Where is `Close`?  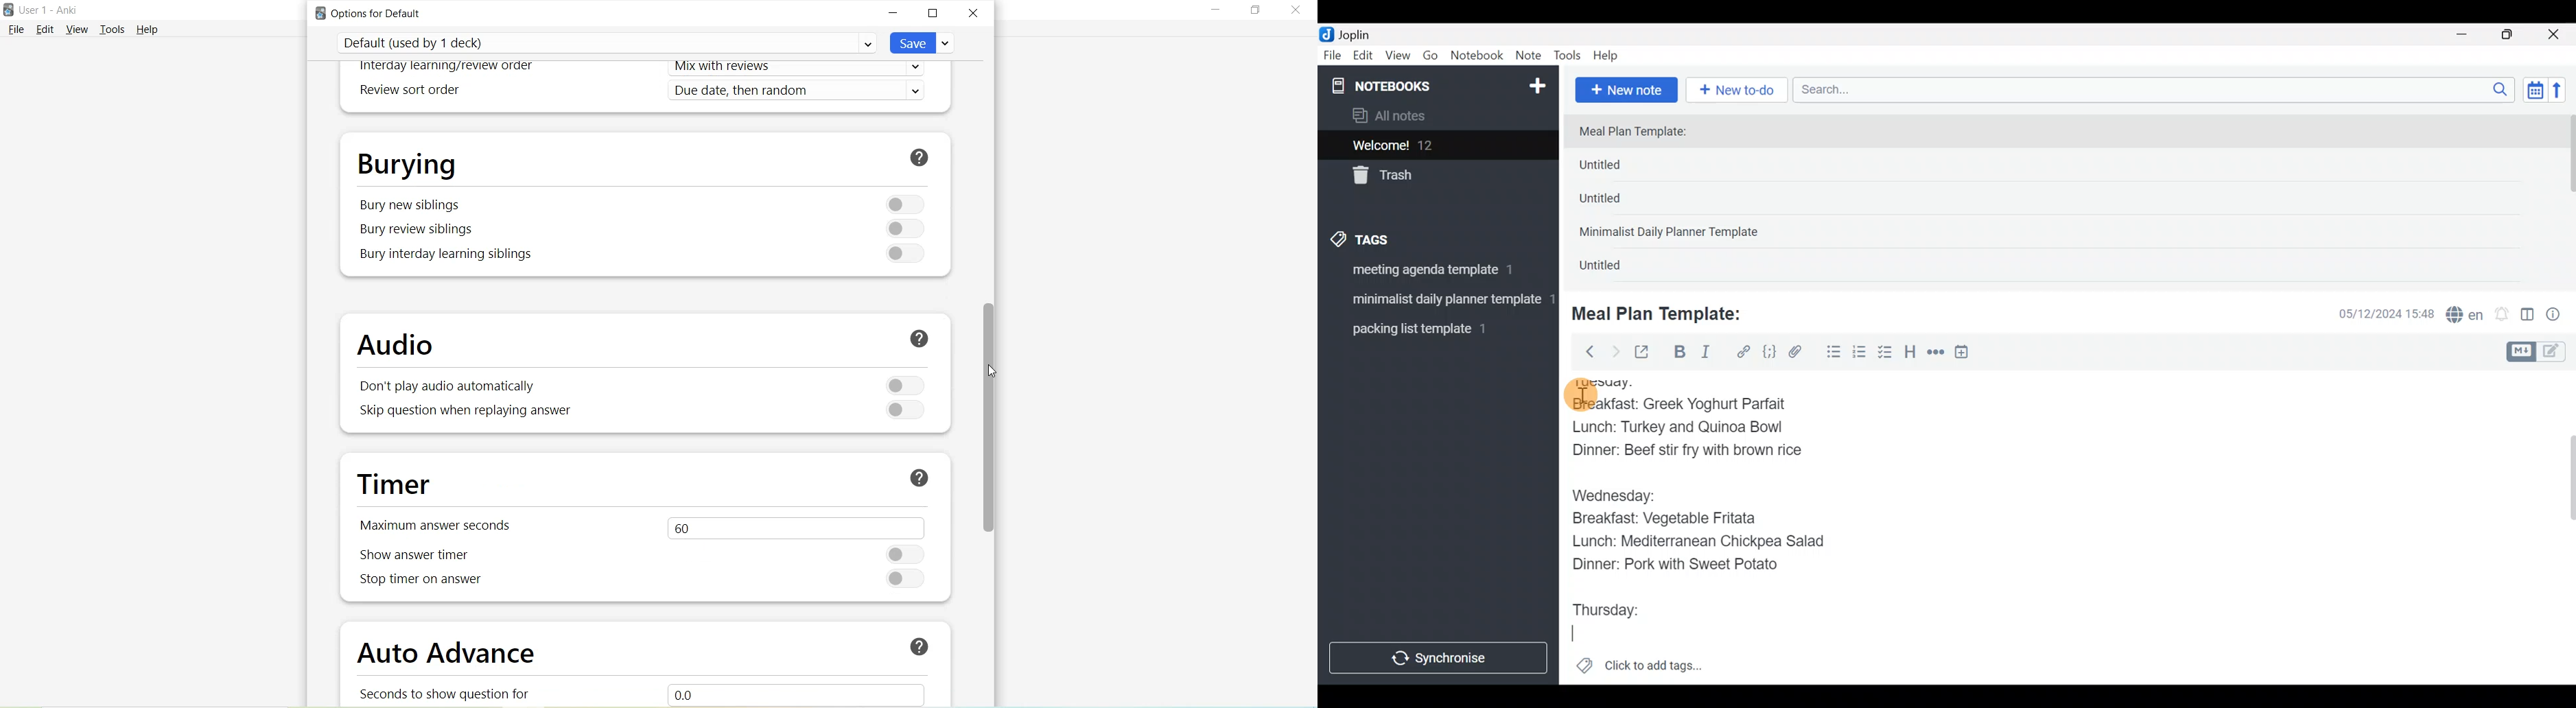 Close is located at coordinates (2556, 35).